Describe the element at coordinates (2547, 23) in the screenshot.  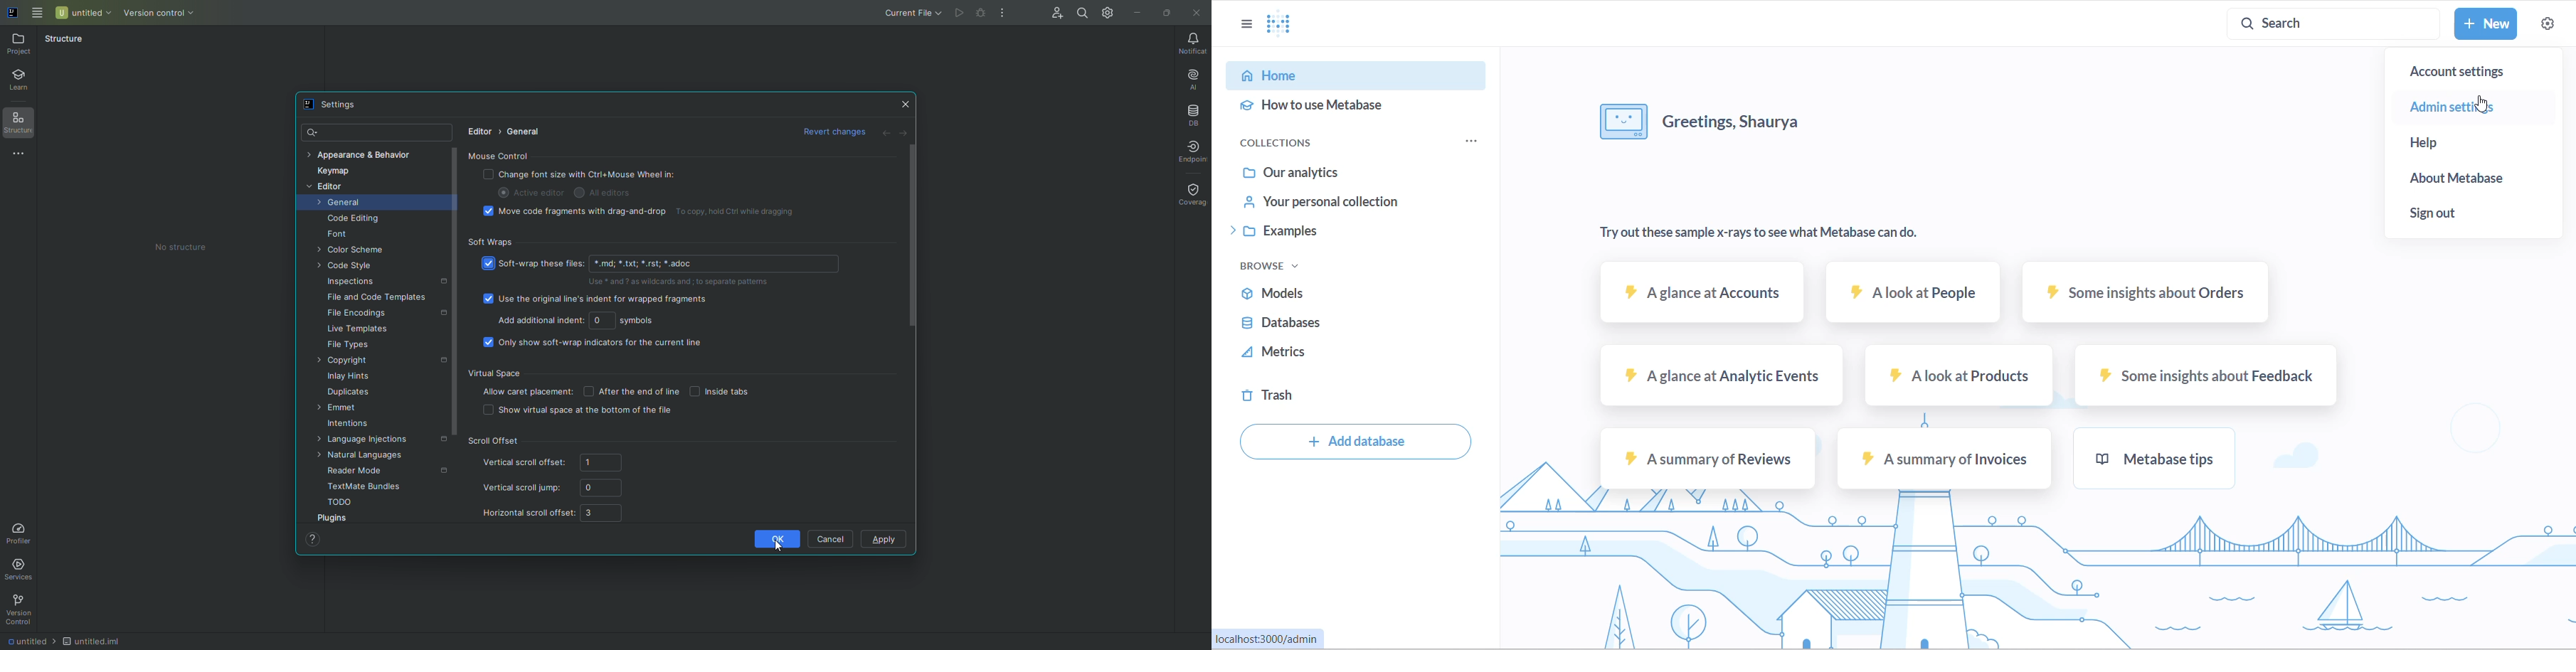
I see `settings` at that location.